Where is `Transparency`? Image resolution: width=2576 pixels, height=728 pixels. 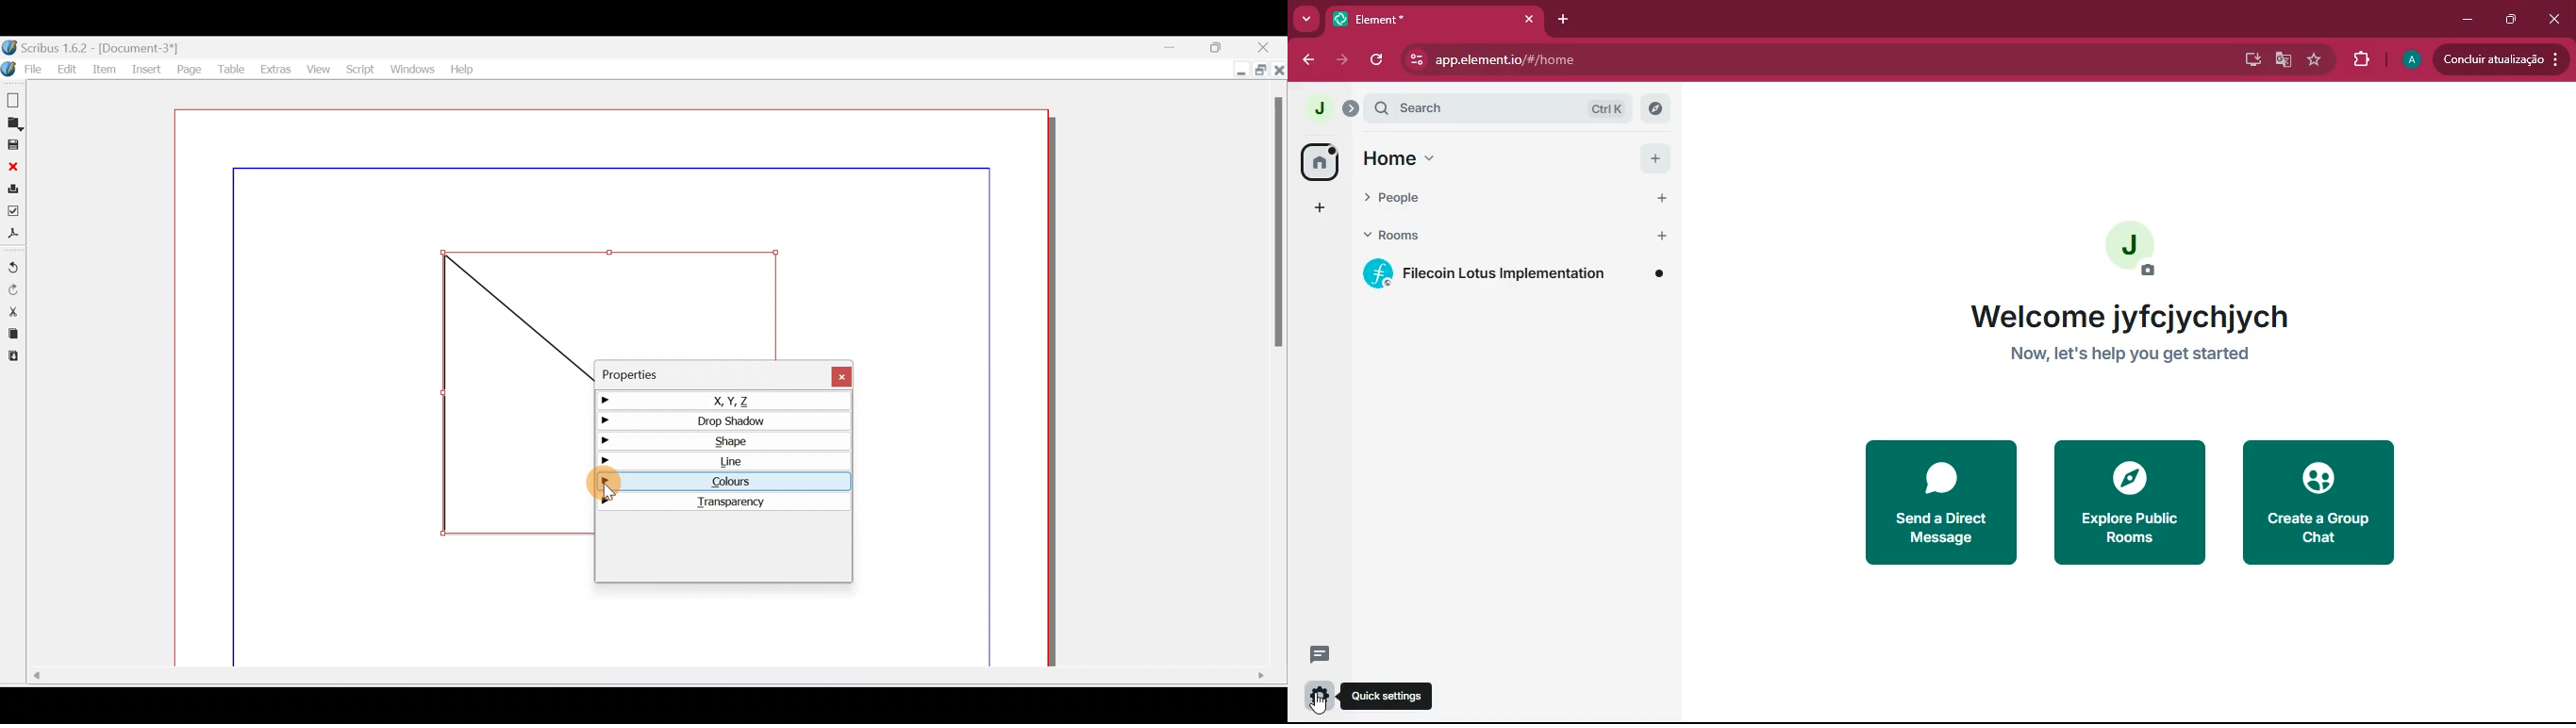
Transparency is located at coordinates (723, 501).